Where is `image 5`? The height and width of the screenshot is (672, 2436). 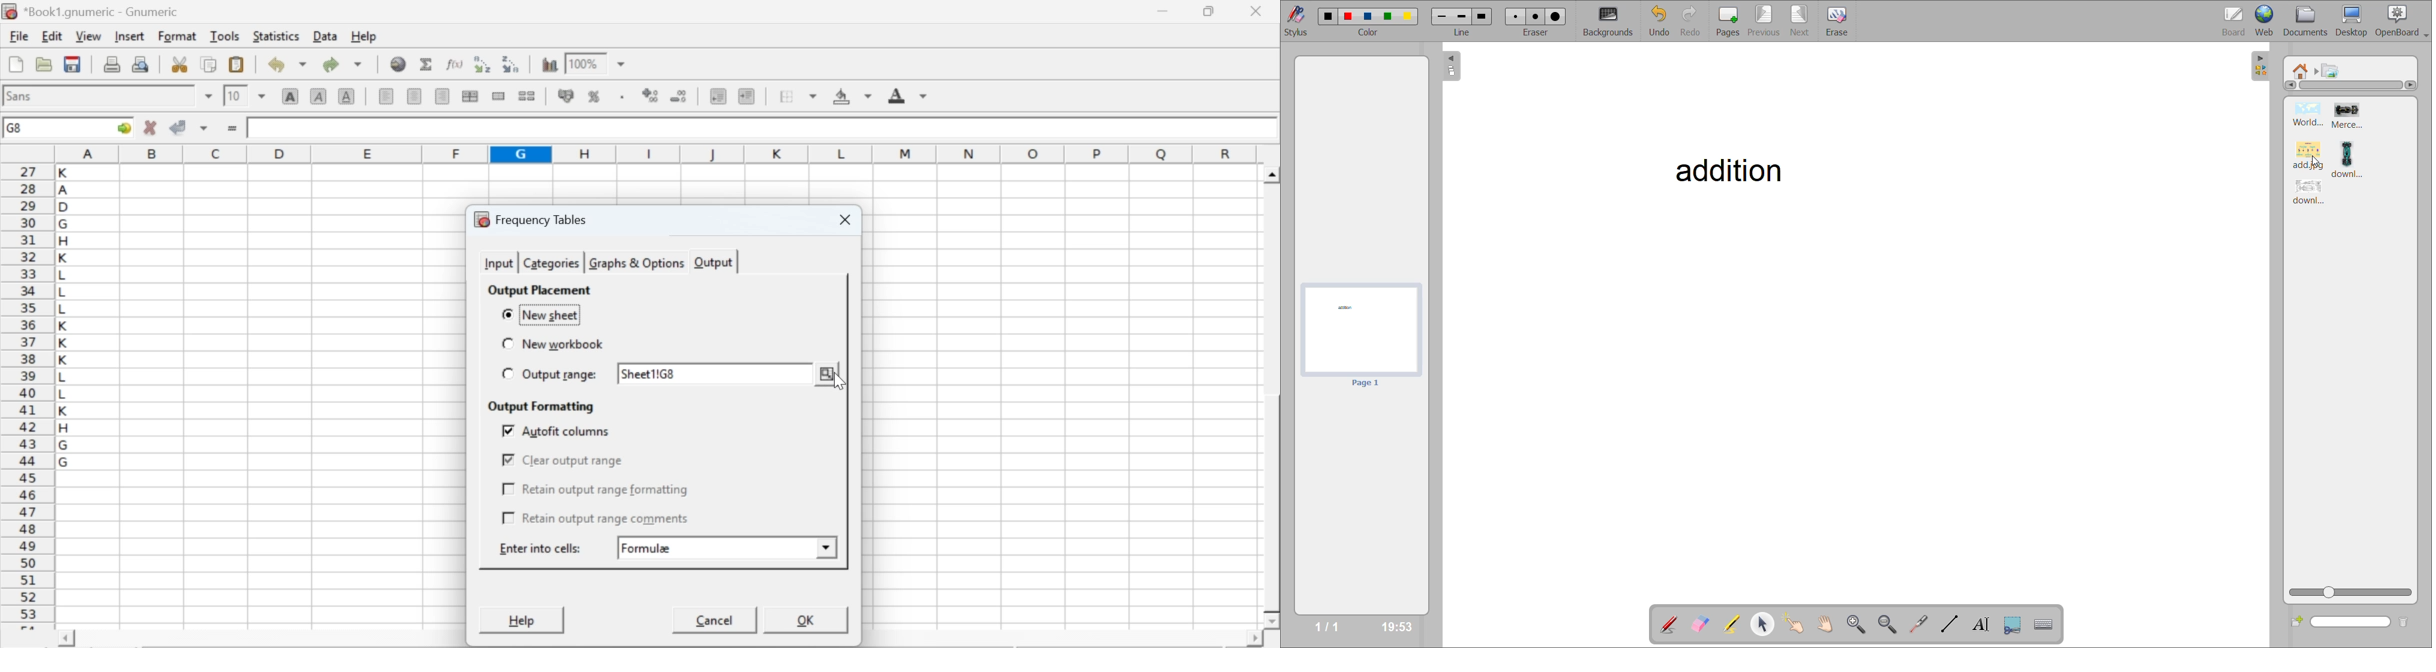
image 5 is located at coordinates (2310, 194).